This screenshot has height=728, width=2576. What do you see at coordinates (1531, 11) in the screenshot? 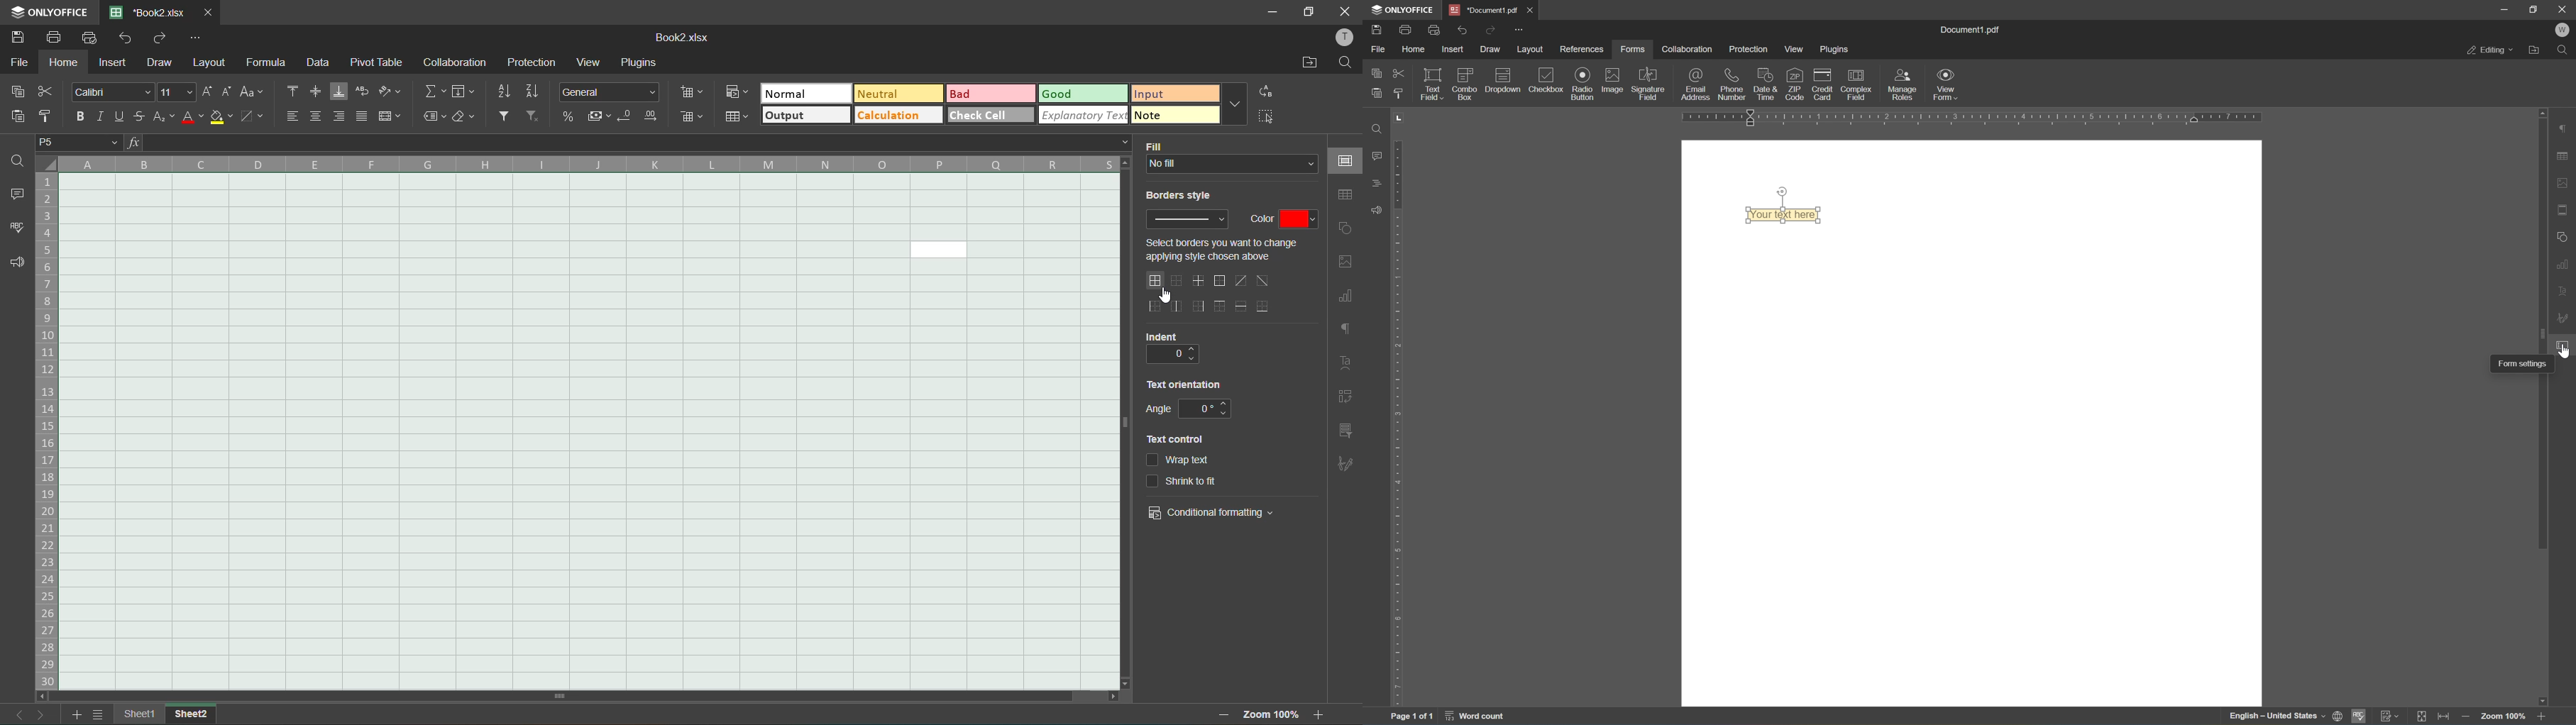
I see `close` at bounding box center [1531, 11].